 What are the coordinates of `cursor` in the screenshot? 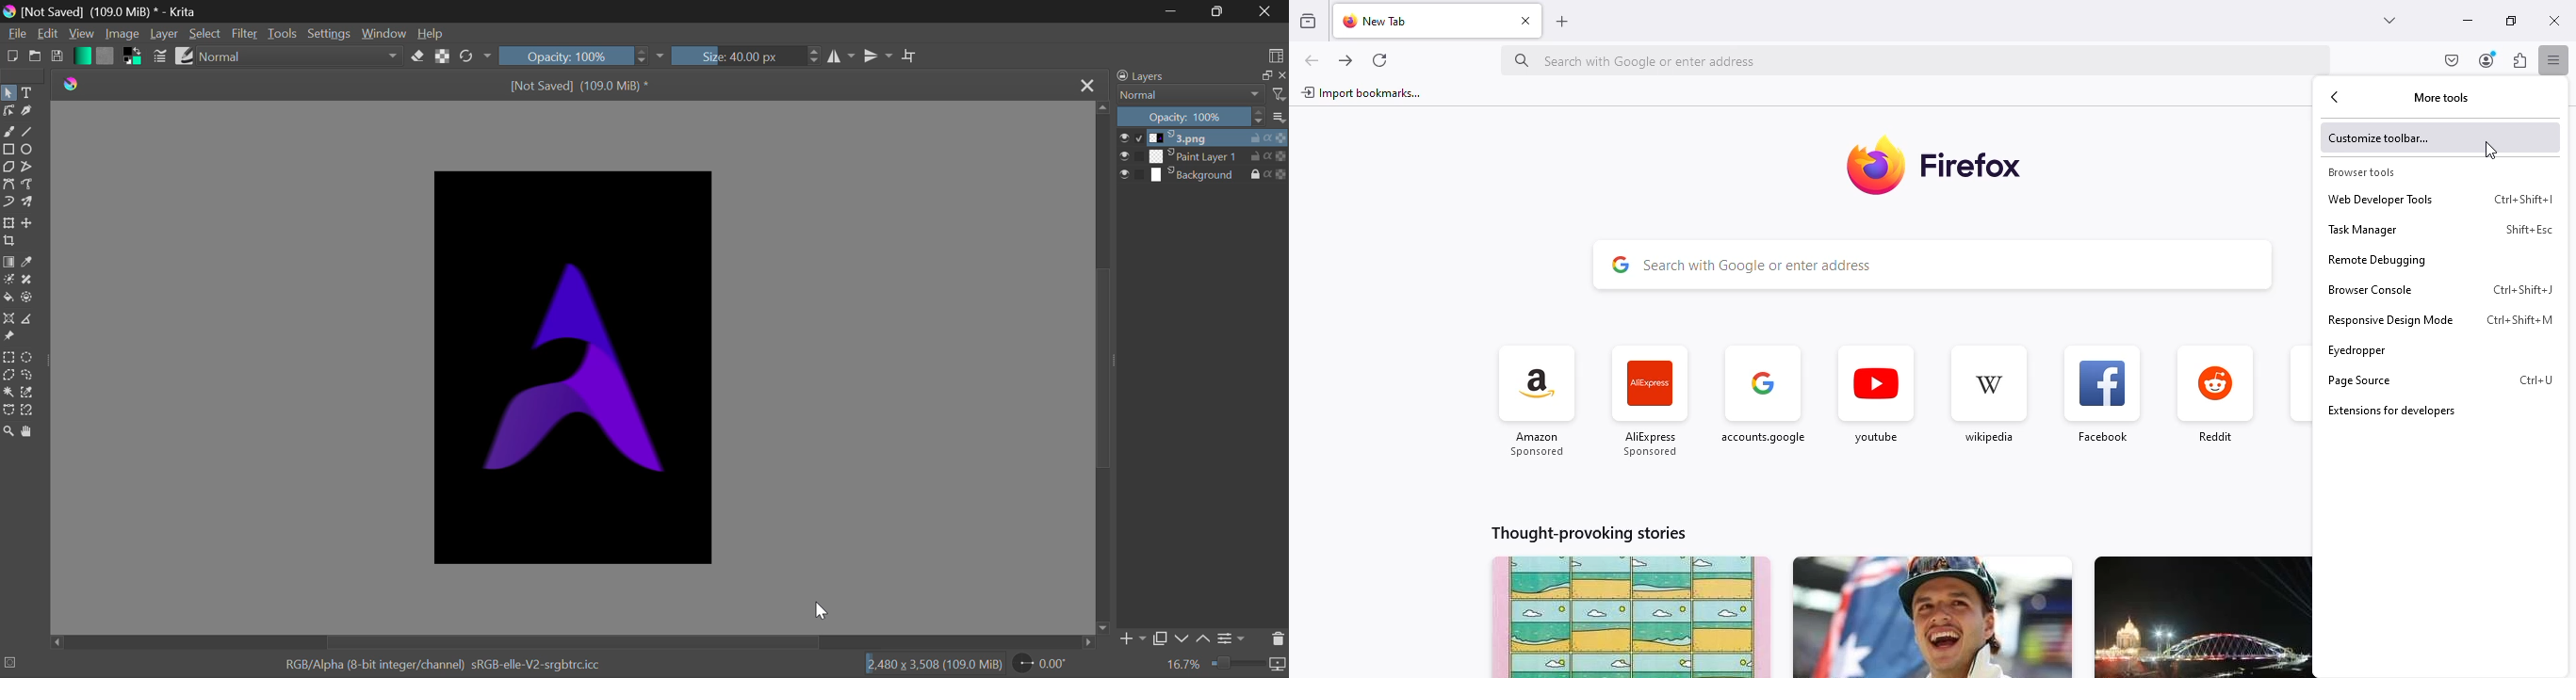 It's located at (2491, 150).